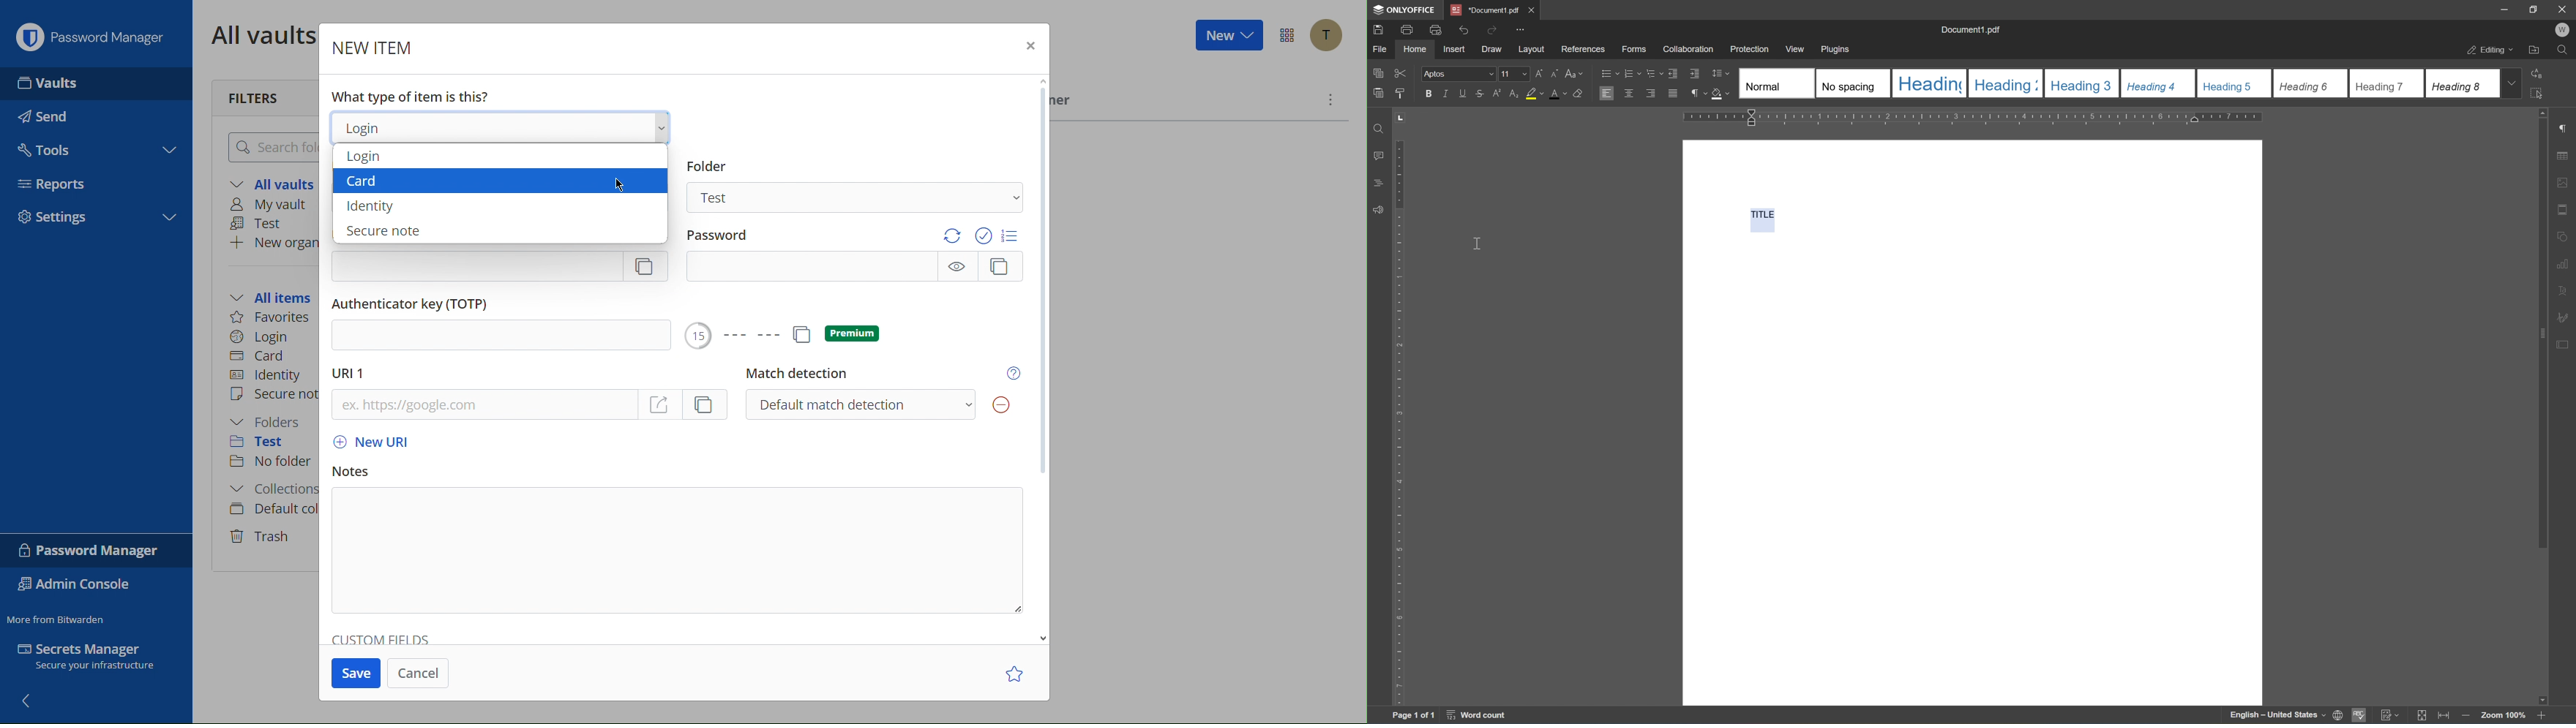 Image resolution: width=2576 pixels, height=728 pixels. I want to click on New Item, so click(373, 47).